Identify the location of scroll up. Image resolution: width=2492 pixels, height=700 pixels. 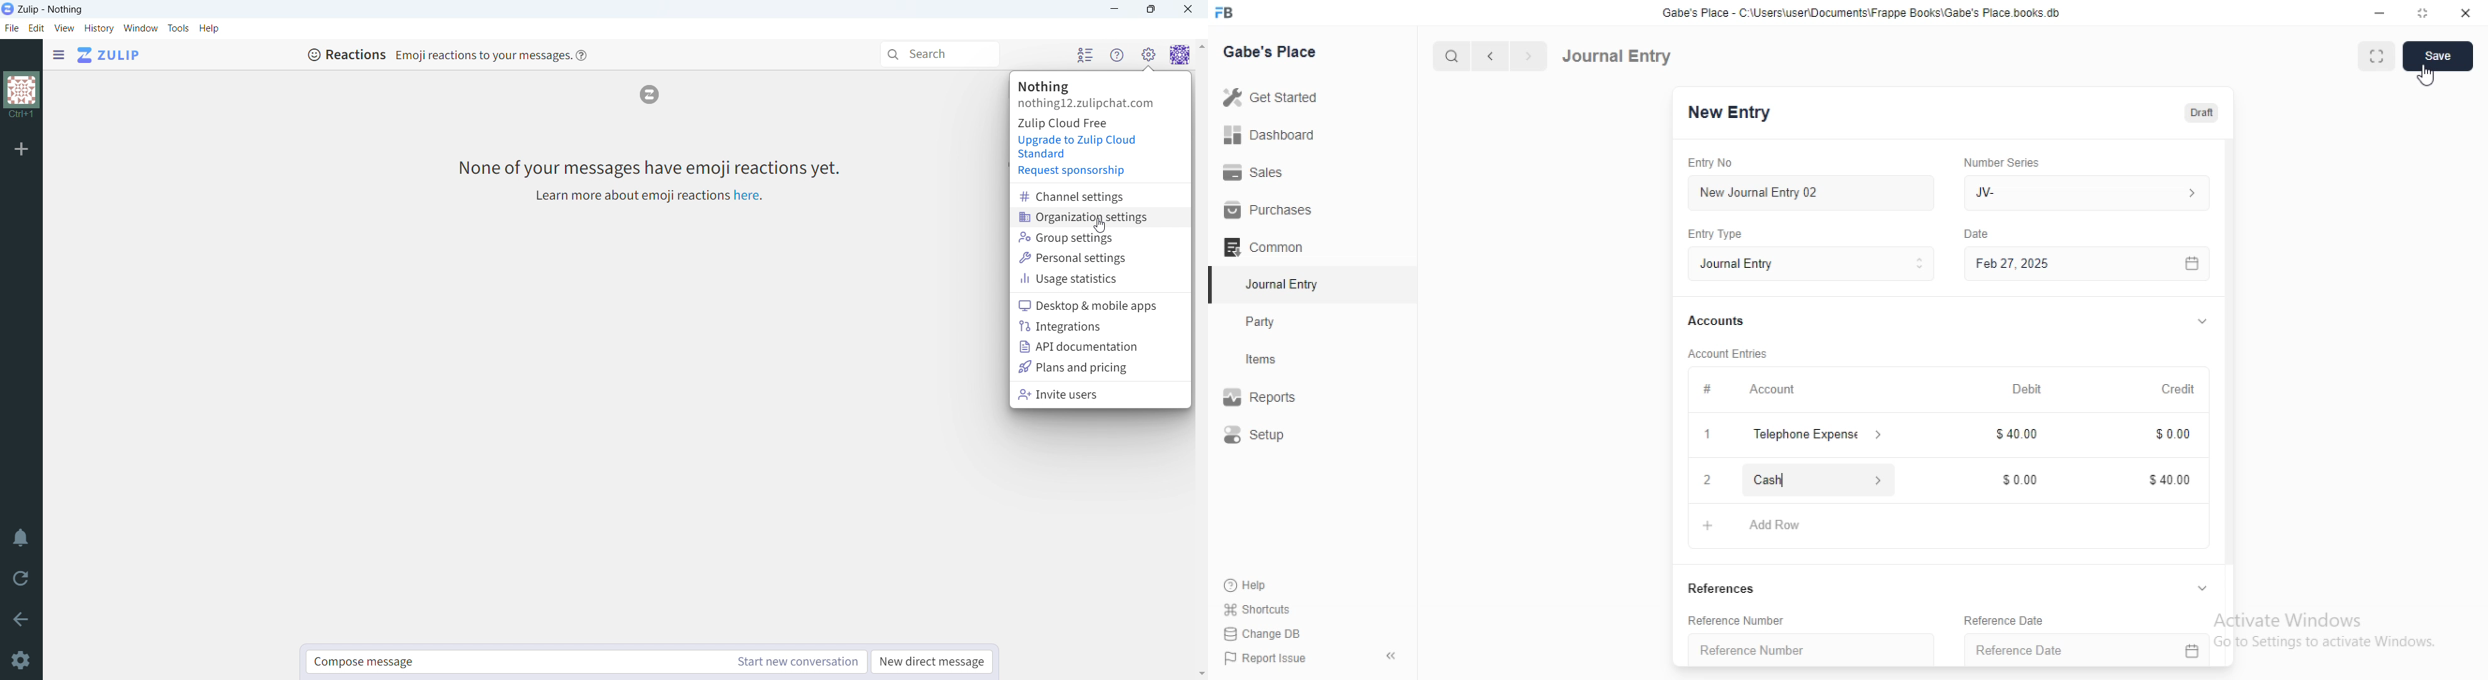
(1201, 46).